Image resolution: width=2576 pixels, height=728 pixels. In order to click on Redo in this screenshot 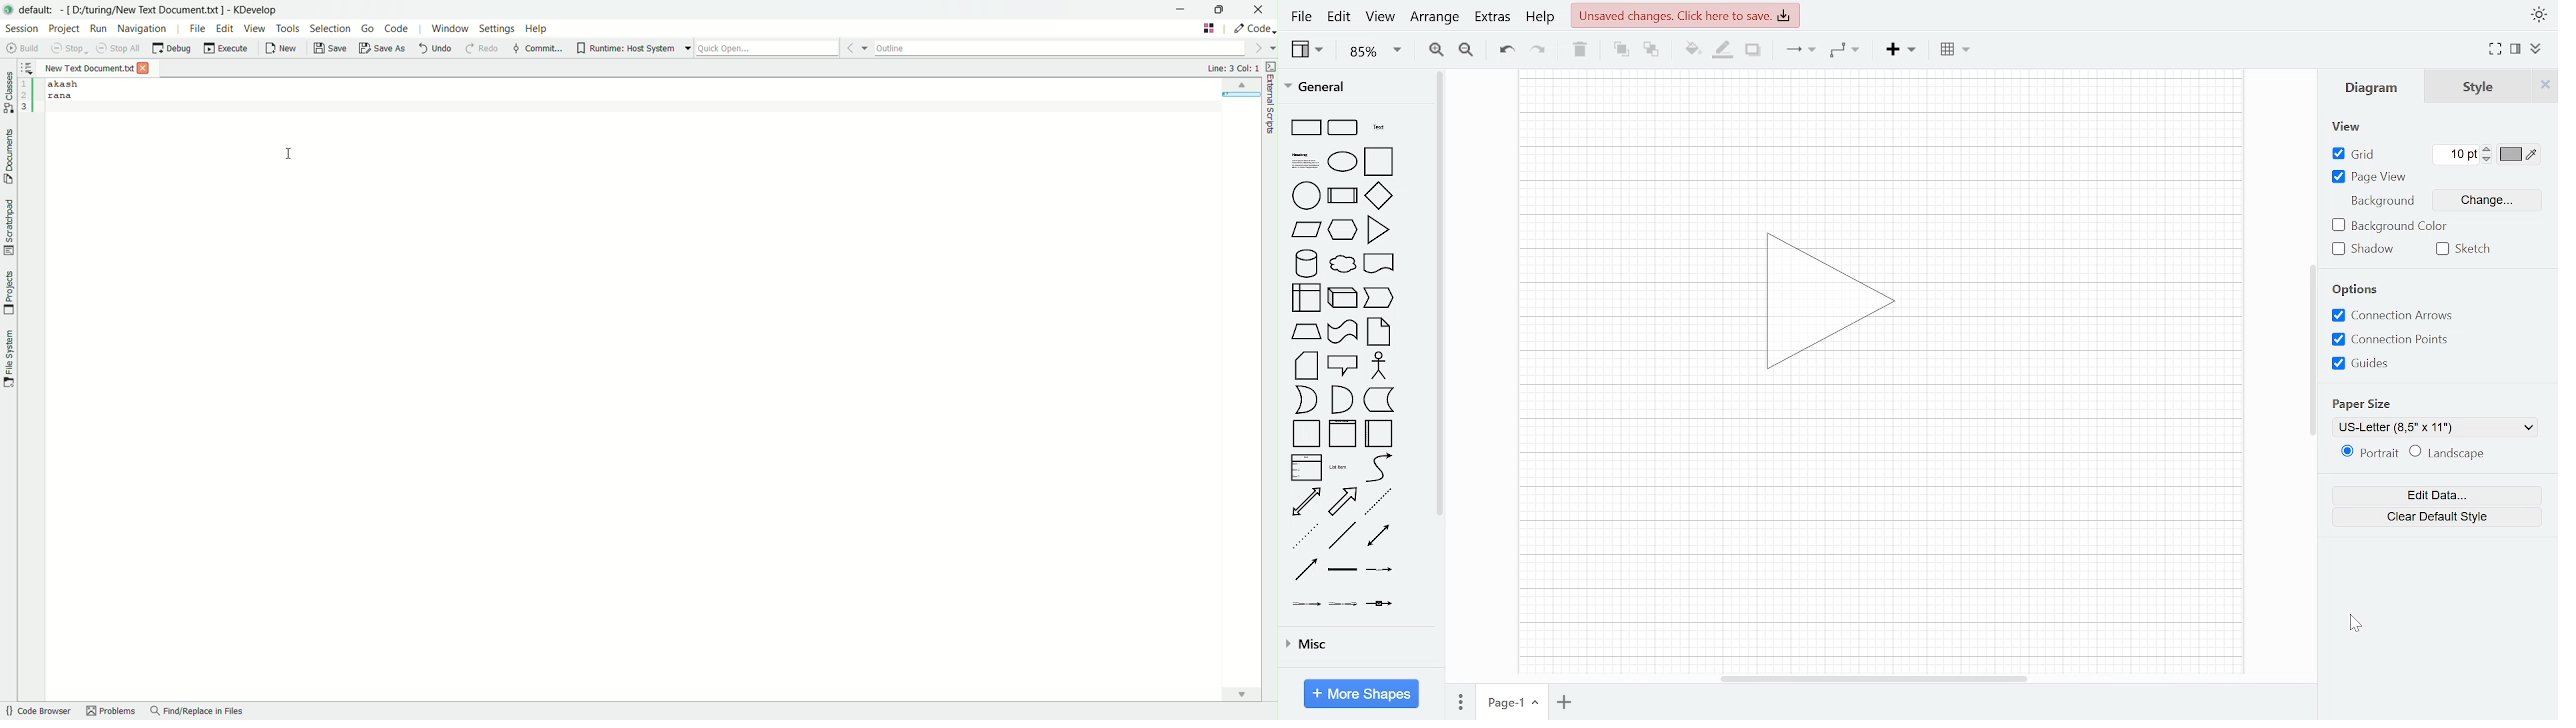, I will do `click(1539, 51)`.